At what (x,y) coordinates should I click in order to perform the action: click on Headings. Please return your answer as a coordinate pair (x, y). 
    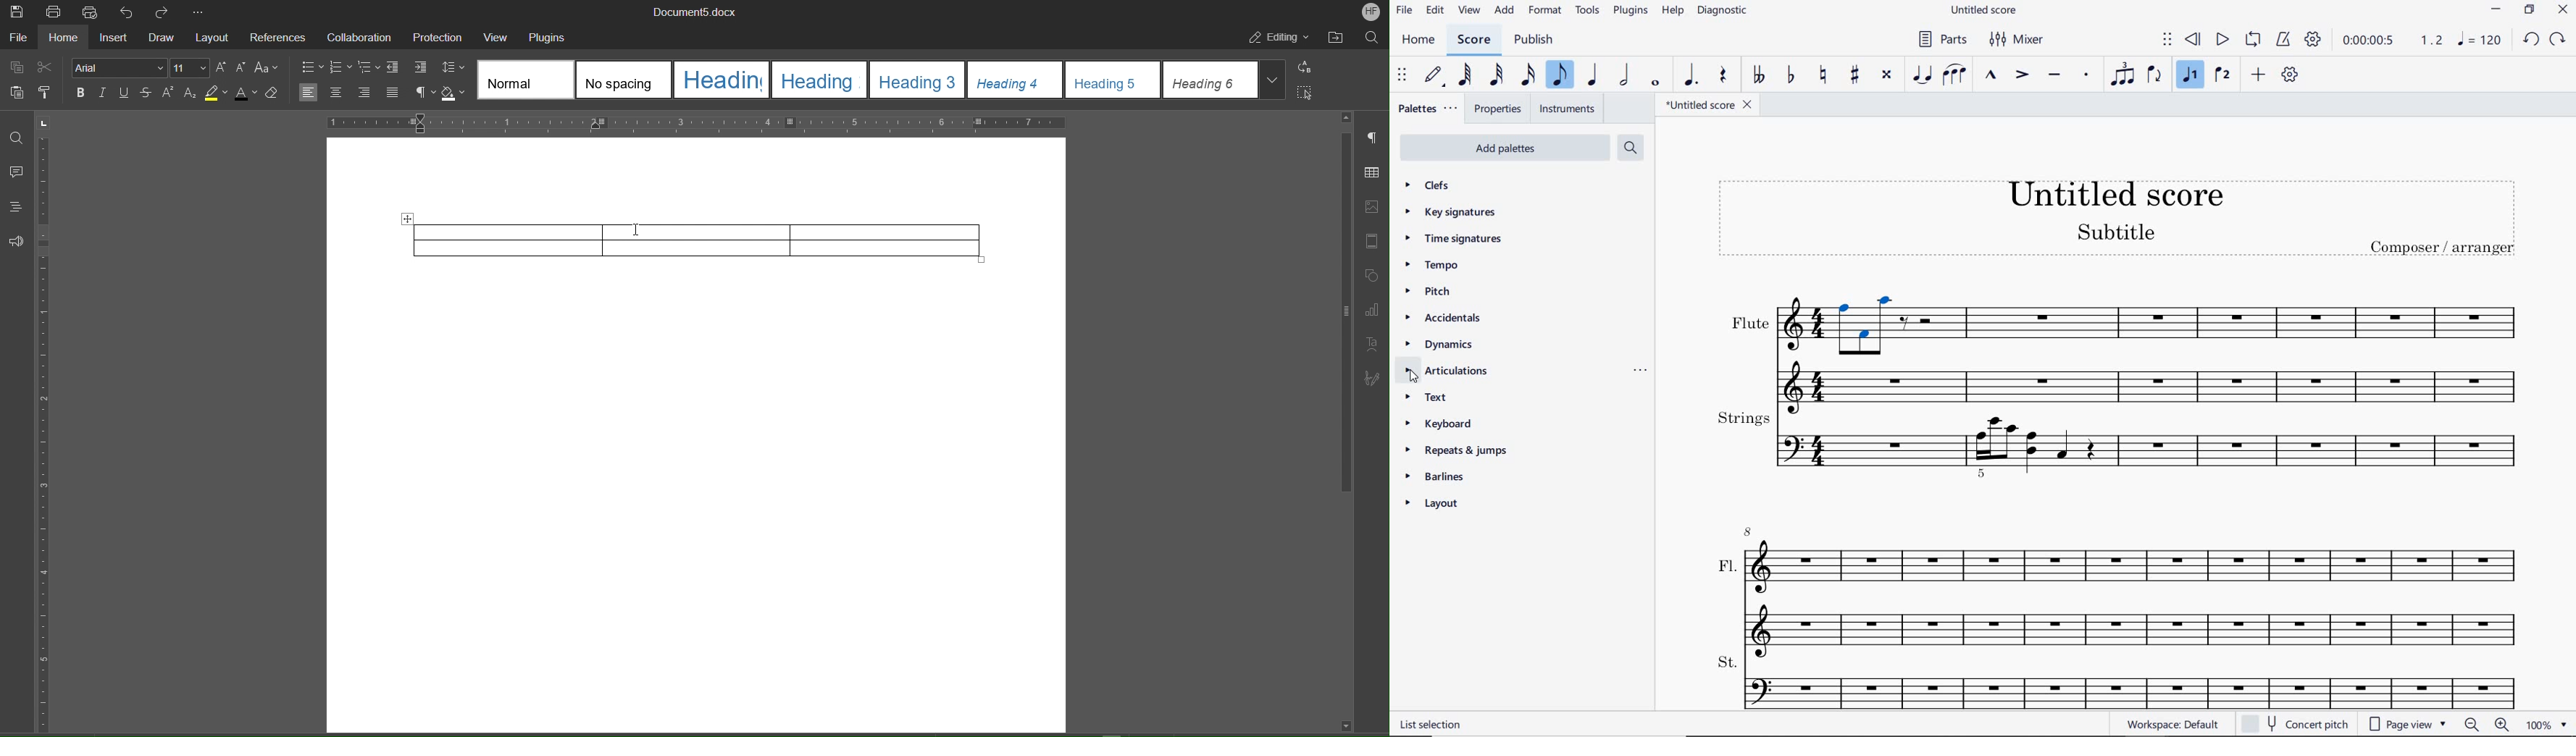
    Looking at the image, I should click on (17, 205).